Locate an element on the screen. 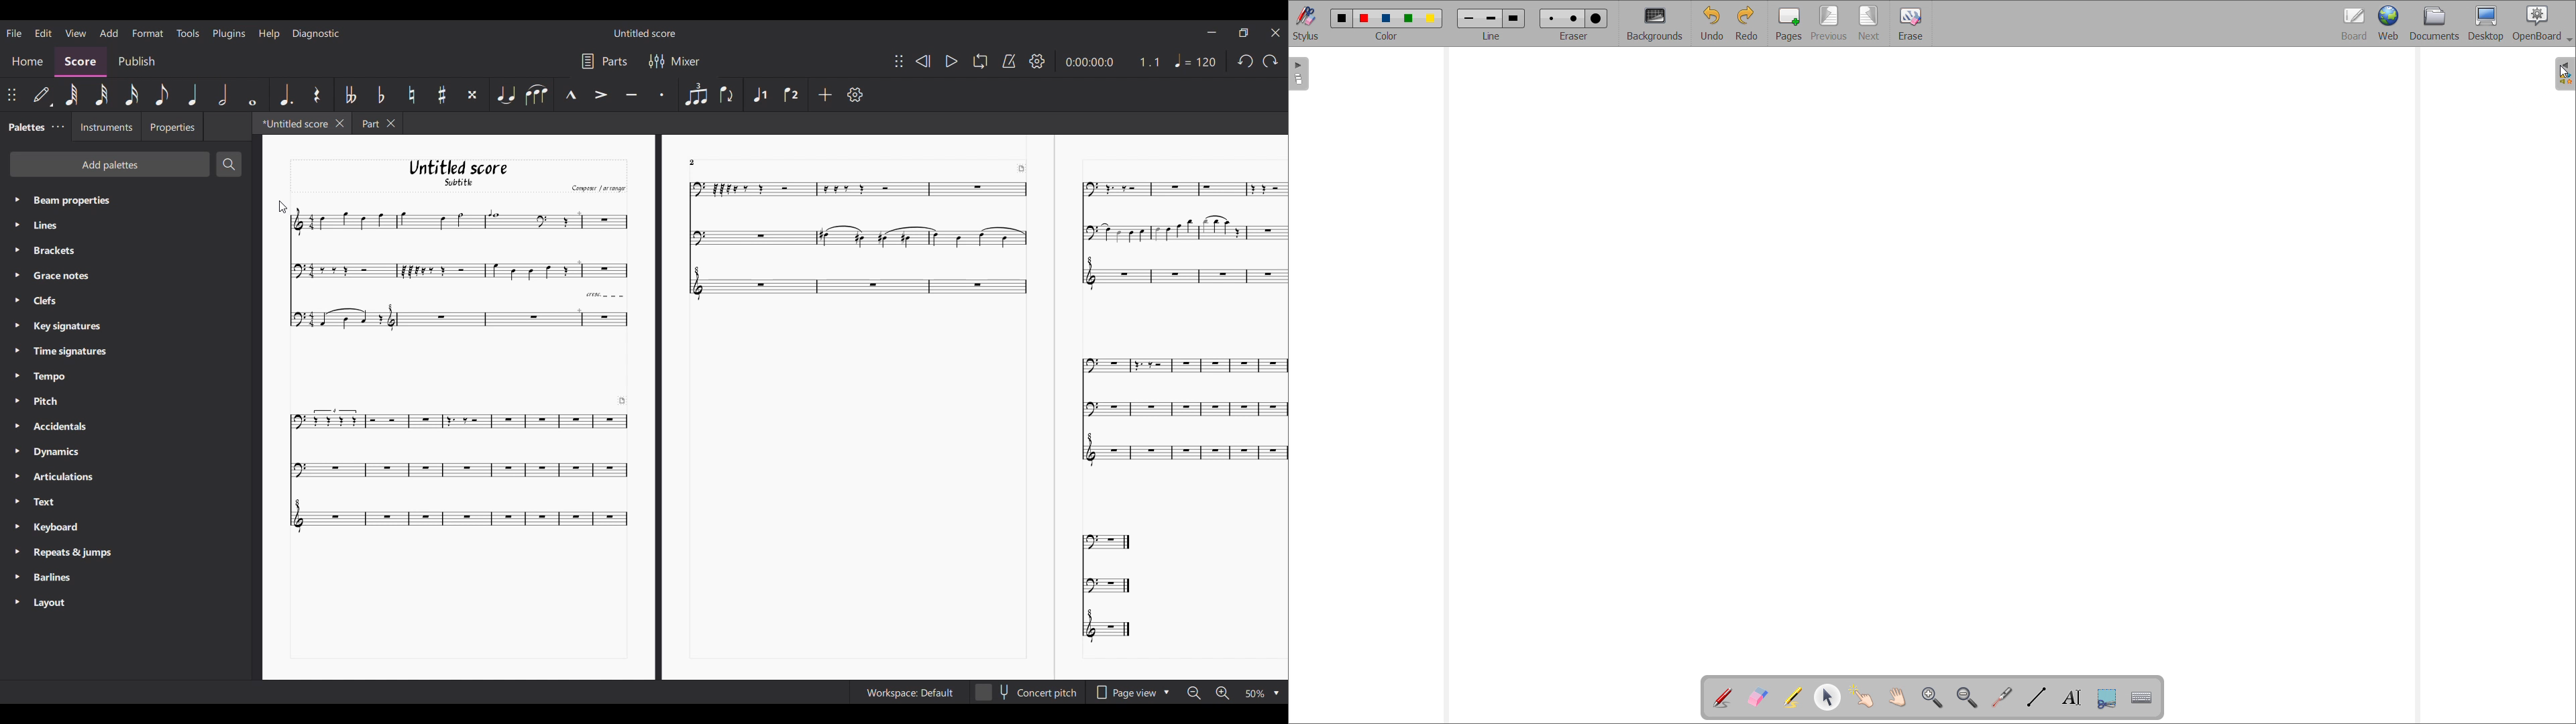 This screenshot has height=728, width=2576. Untitled score
Subtitle is located at coordinates (457, 174).